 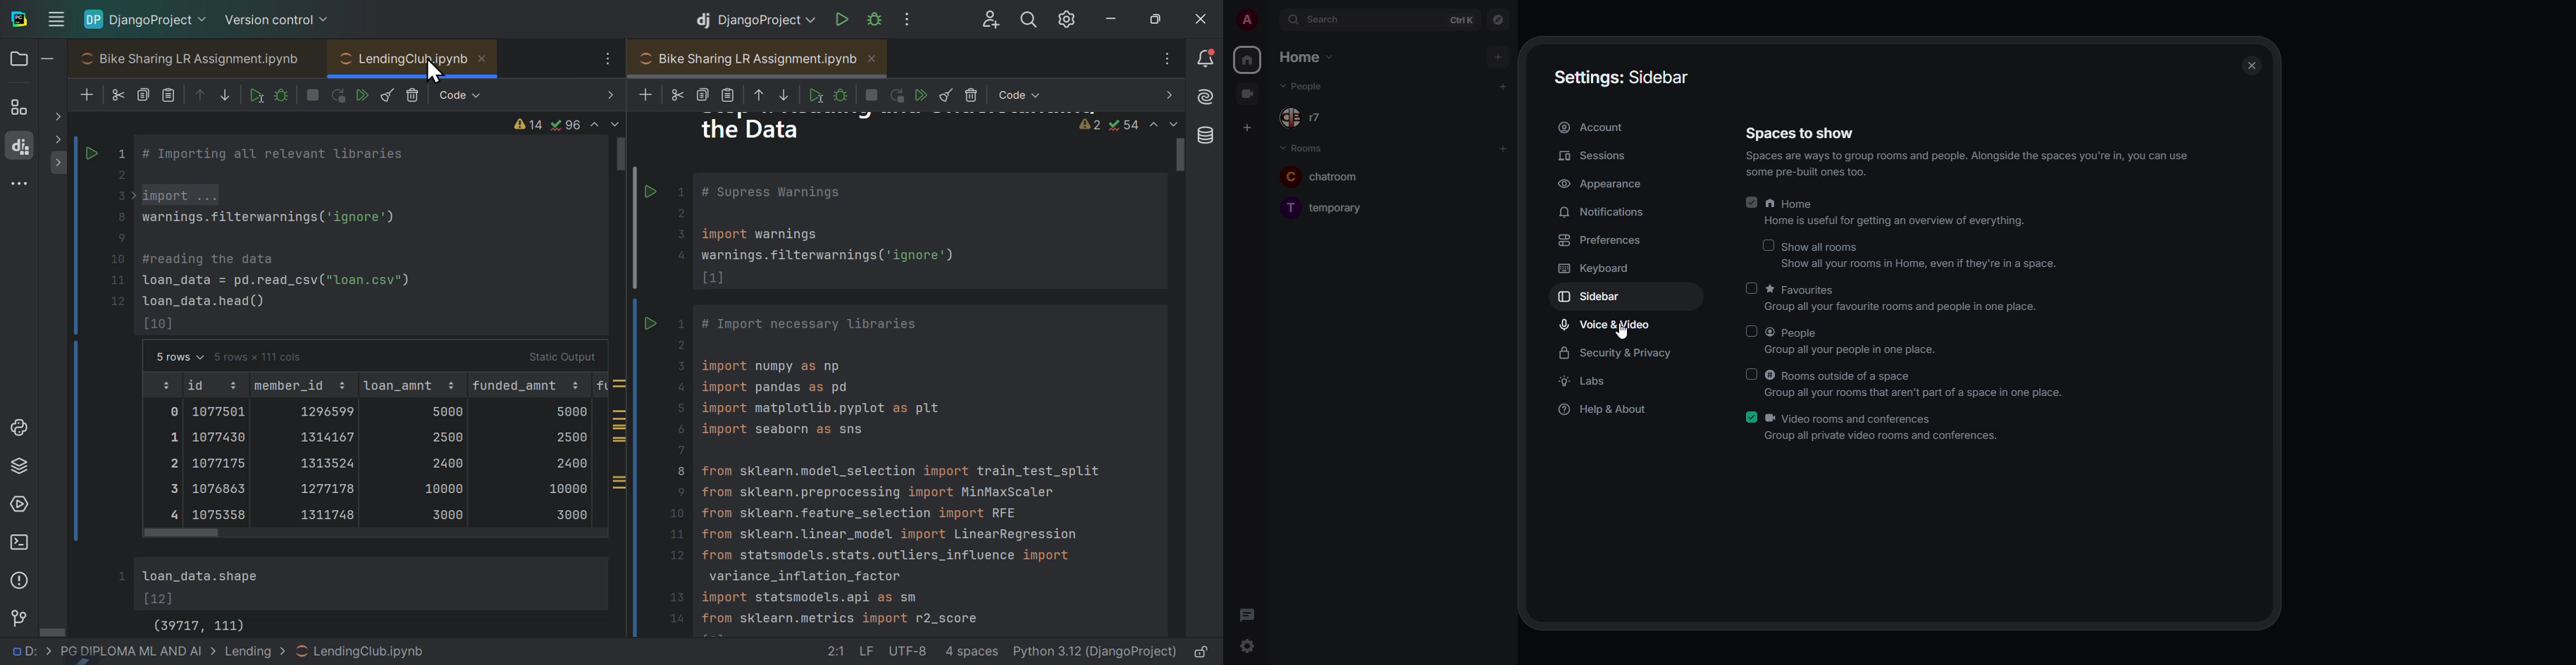 I want to click on help & about, so click(x=1601, y=411).